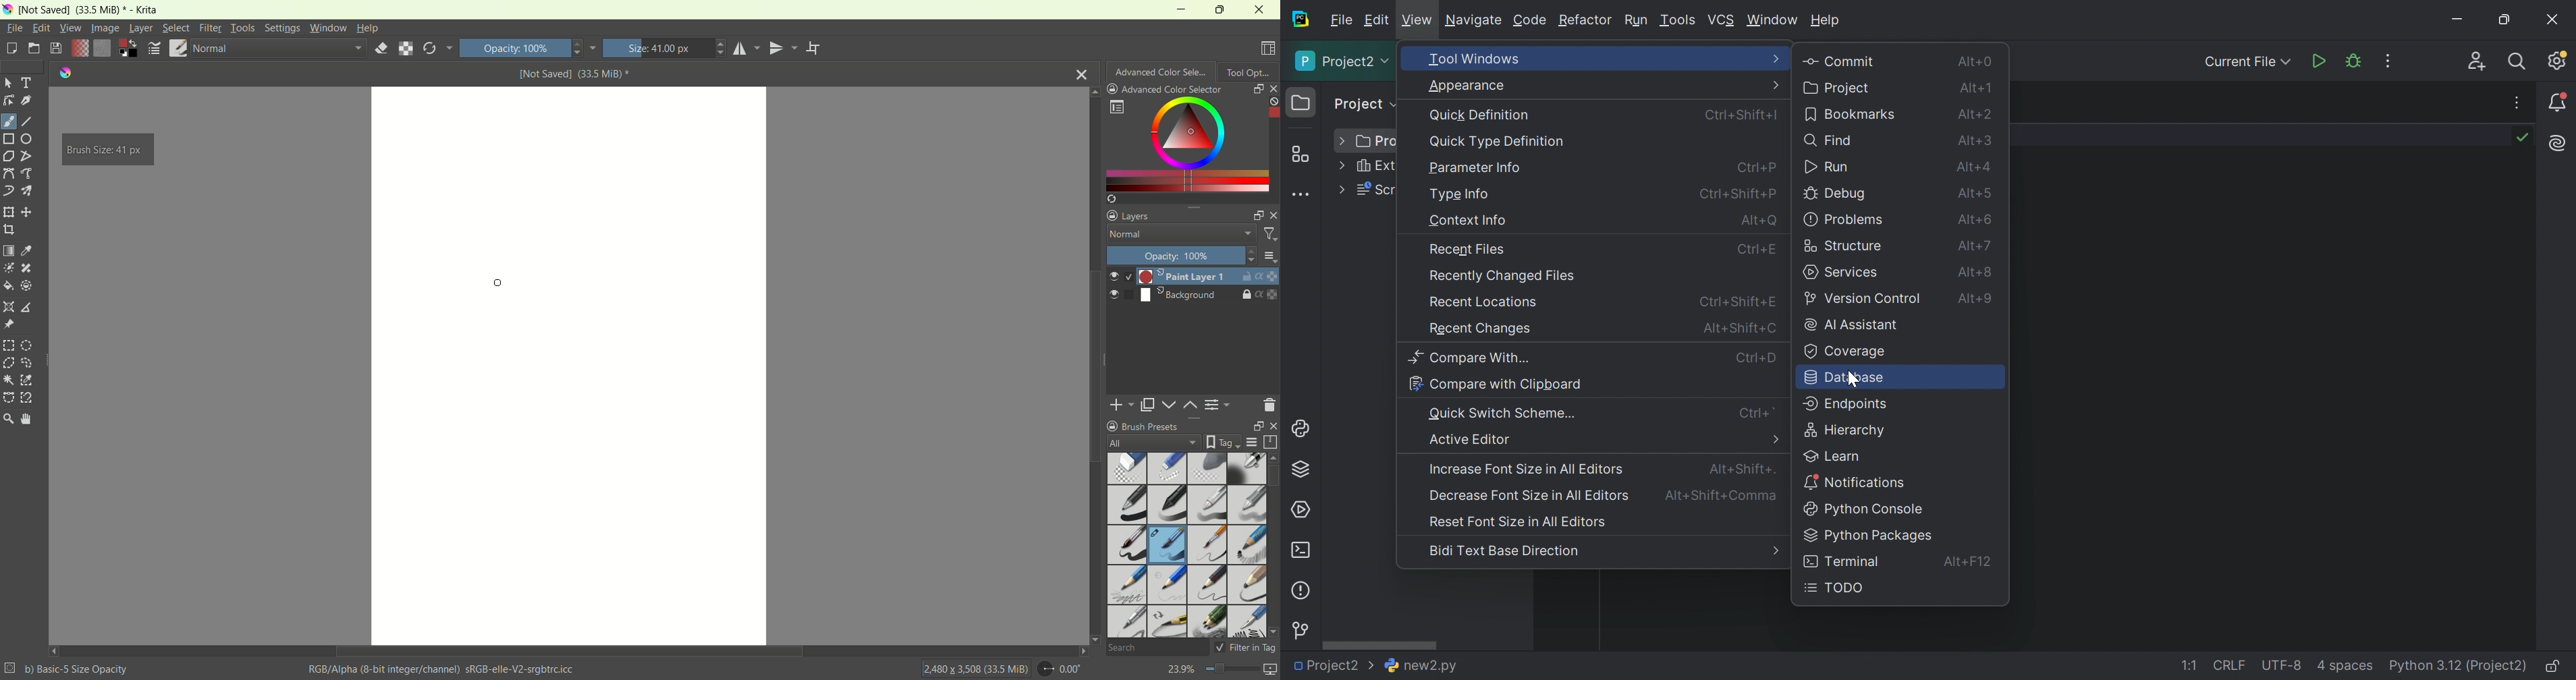 Image resolution: width=2576 pixels, height=700 pixels. What do you see at coordinates (1177, 235) in the screenshot?
I see `normal` at bounding box center [1177, 235].